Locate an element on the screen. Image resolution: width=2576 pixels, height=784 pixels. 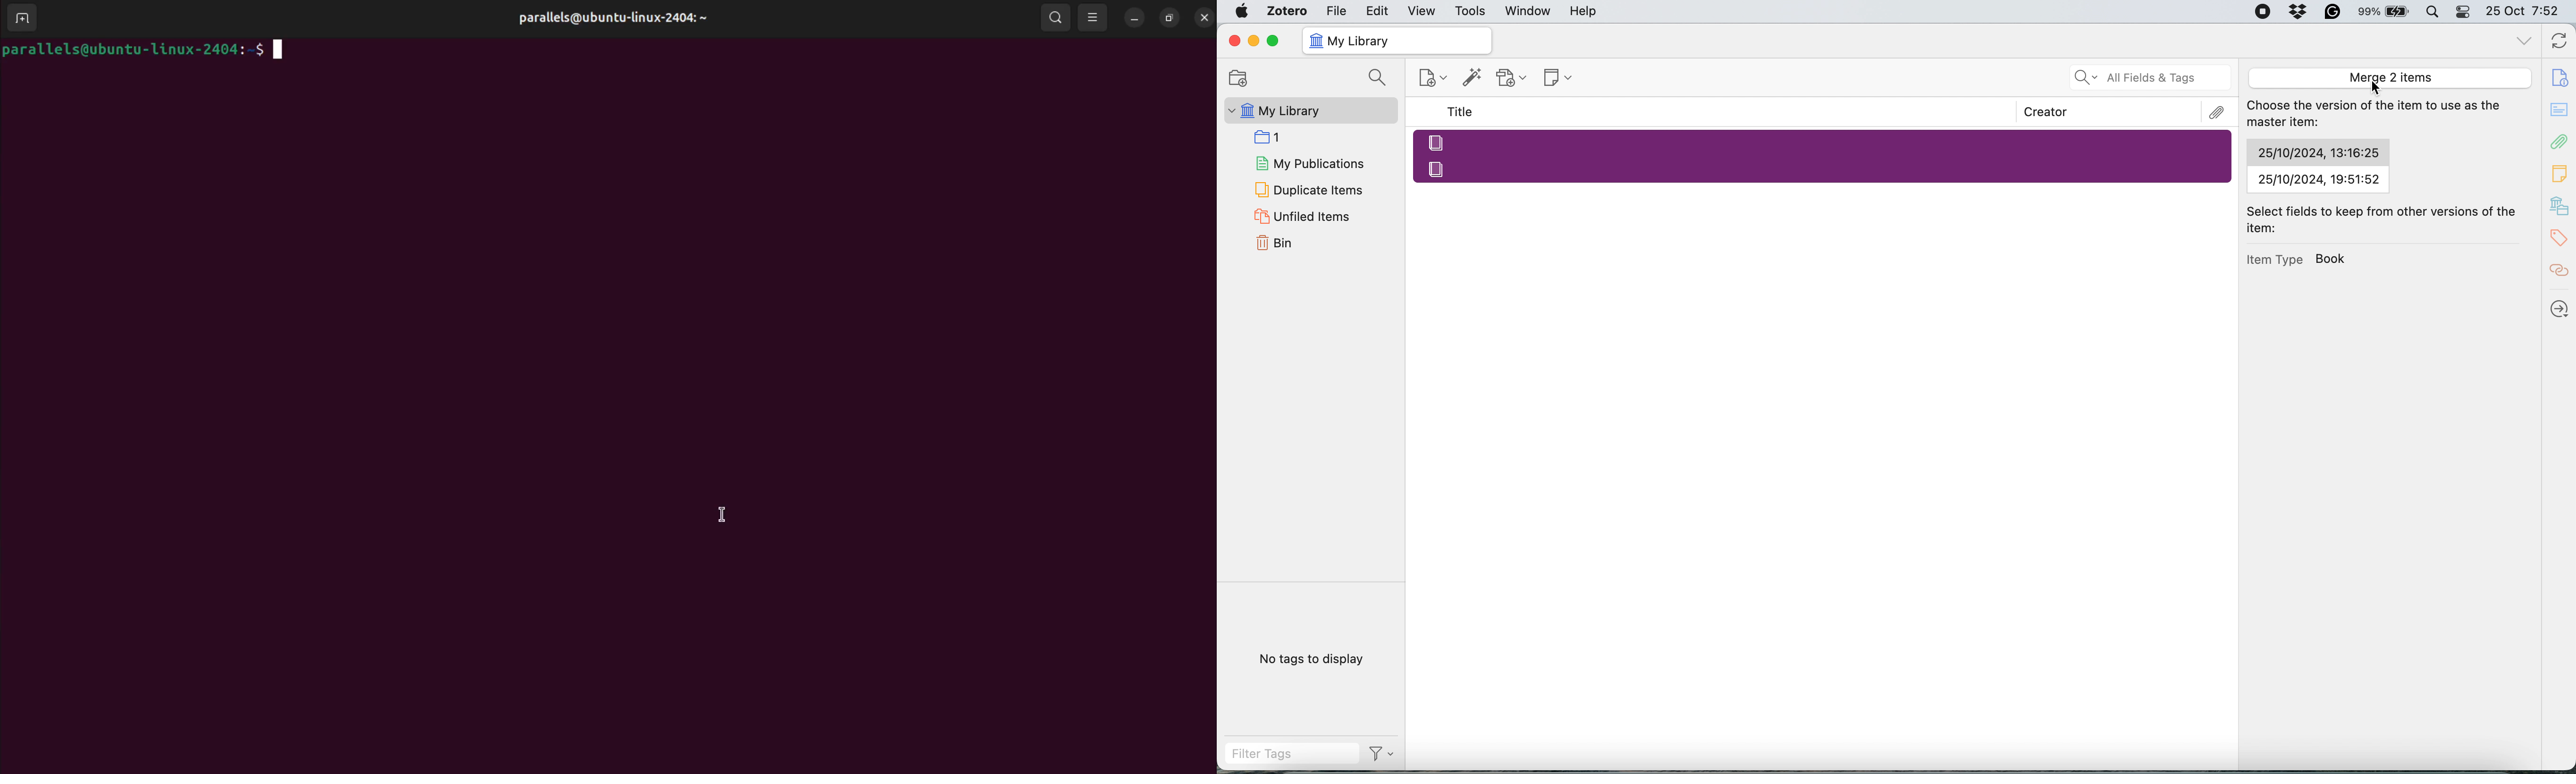
Tags is located at coordinates (2561, 238).